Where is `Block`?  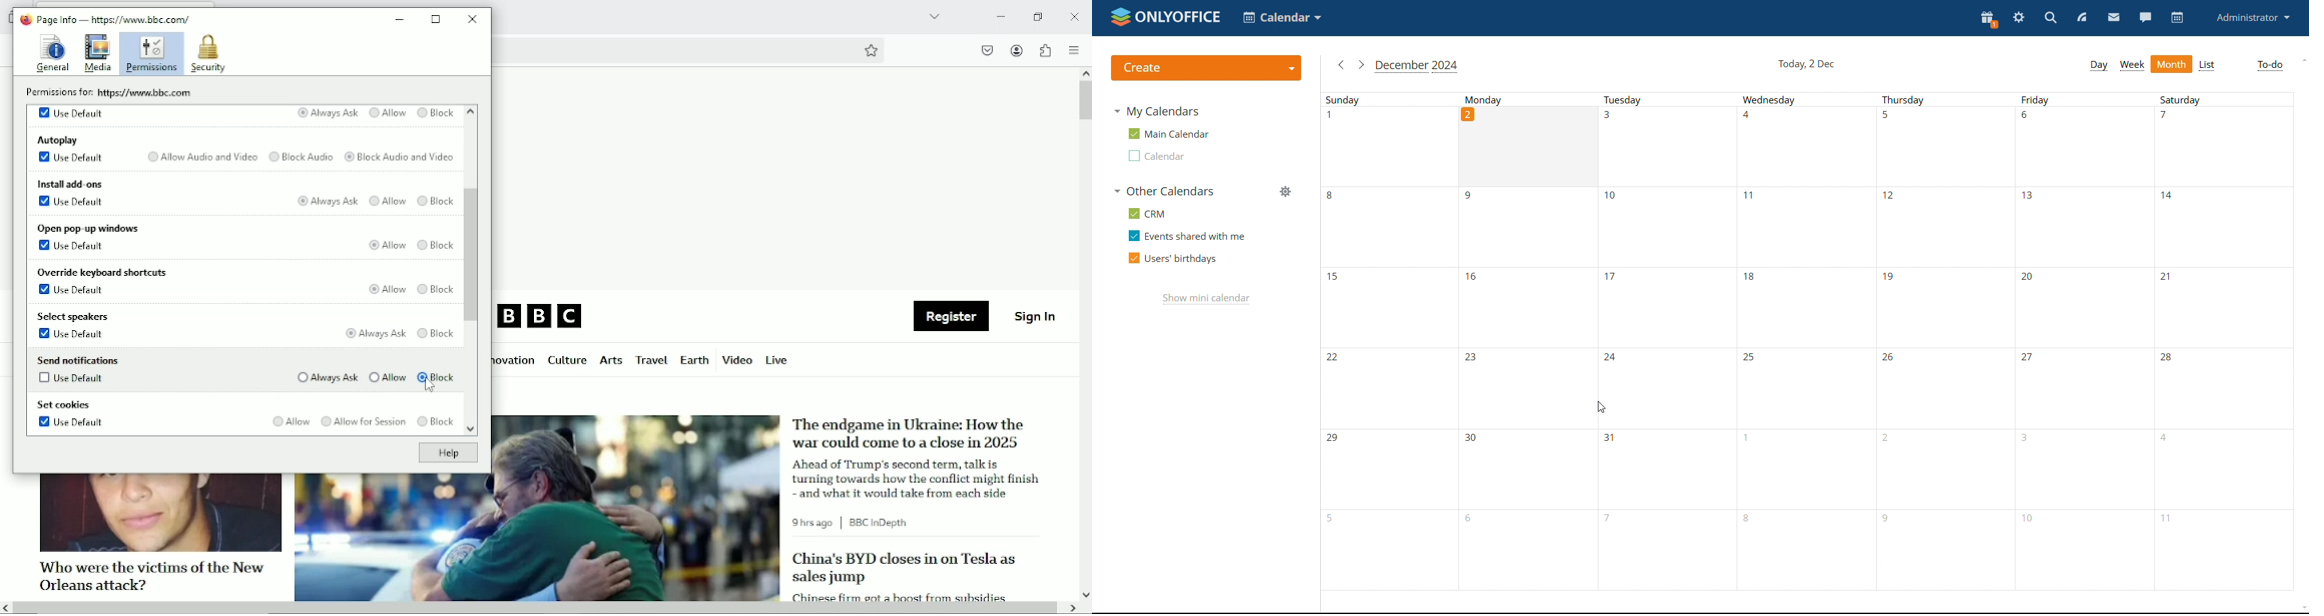 Block is located at coordinates (439, 378).